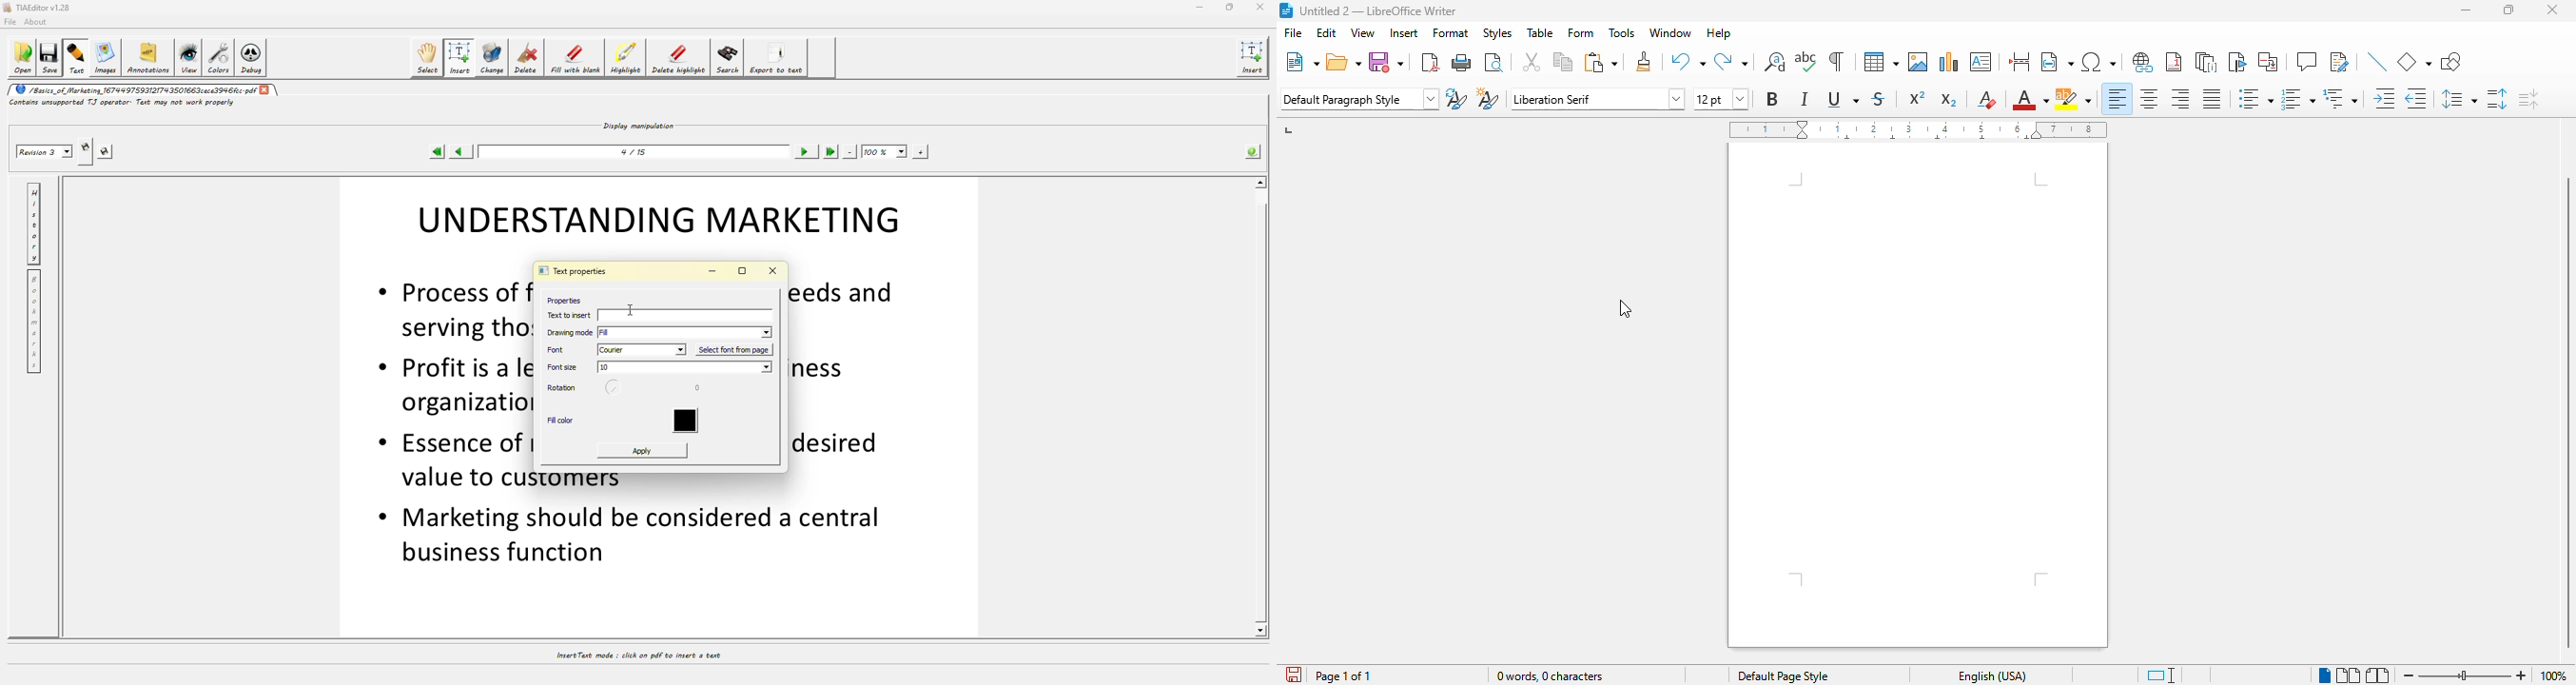 This screenshot has width=2576, height=700. What do you see at coordinates (2150, 99) in the screenshot?
I see `align center` at bounding box center [2150, 99].